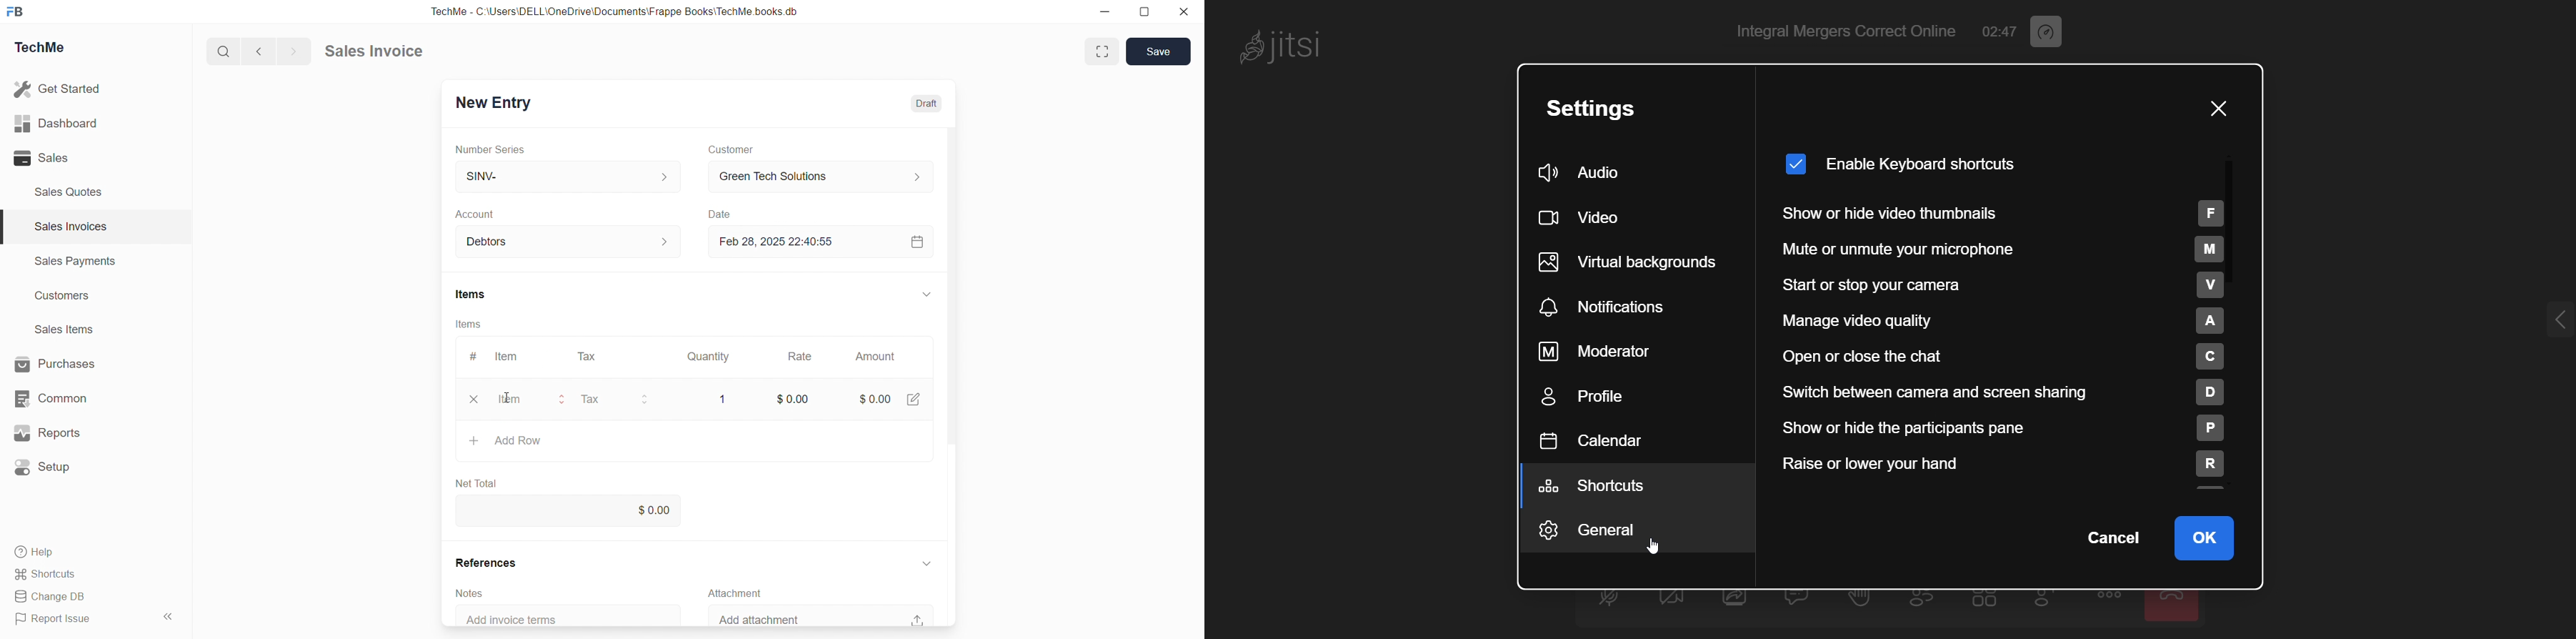 The height and width of the screenshot is (644, 2576). What do you see at coordinates (734, 594) in the screenshot?
I see `Attachment` at bounding box center [734, 594].